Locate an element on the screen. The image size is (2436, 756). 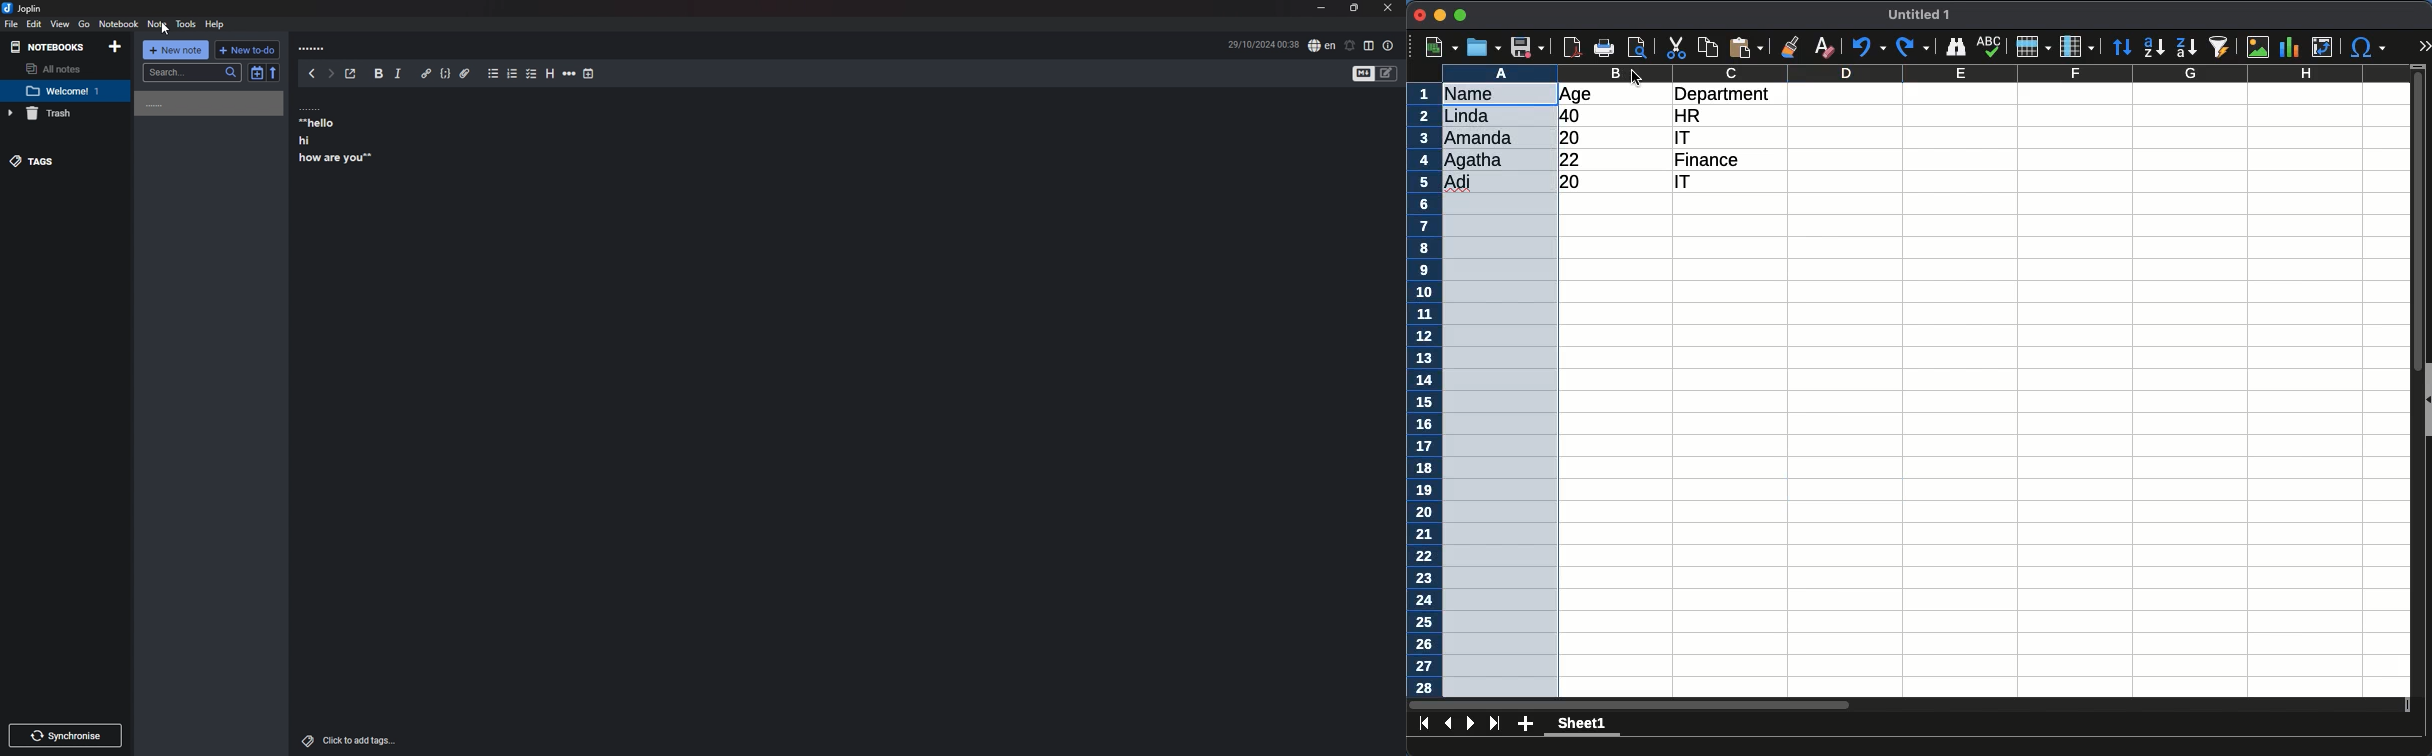
22 is located at coordinates (1574, 159).